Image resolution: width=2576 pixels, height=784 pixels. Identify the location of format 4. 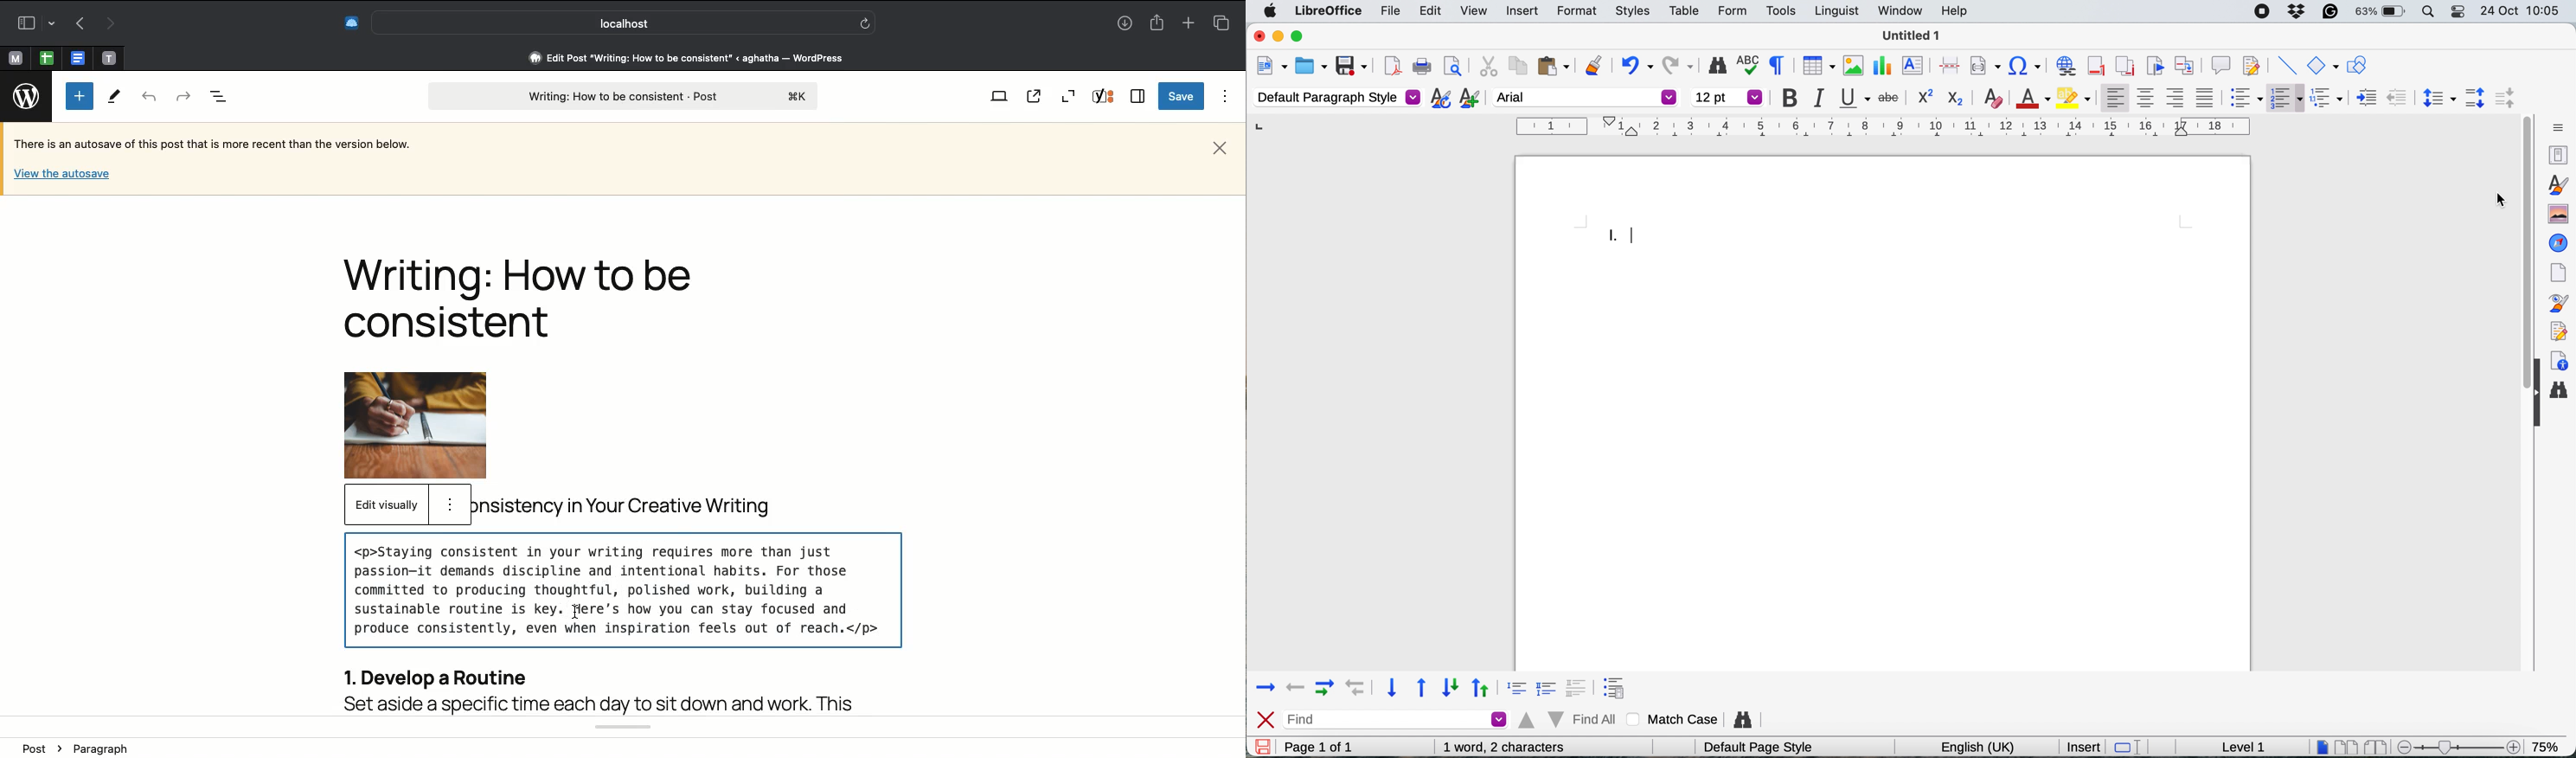
(1618, 682).